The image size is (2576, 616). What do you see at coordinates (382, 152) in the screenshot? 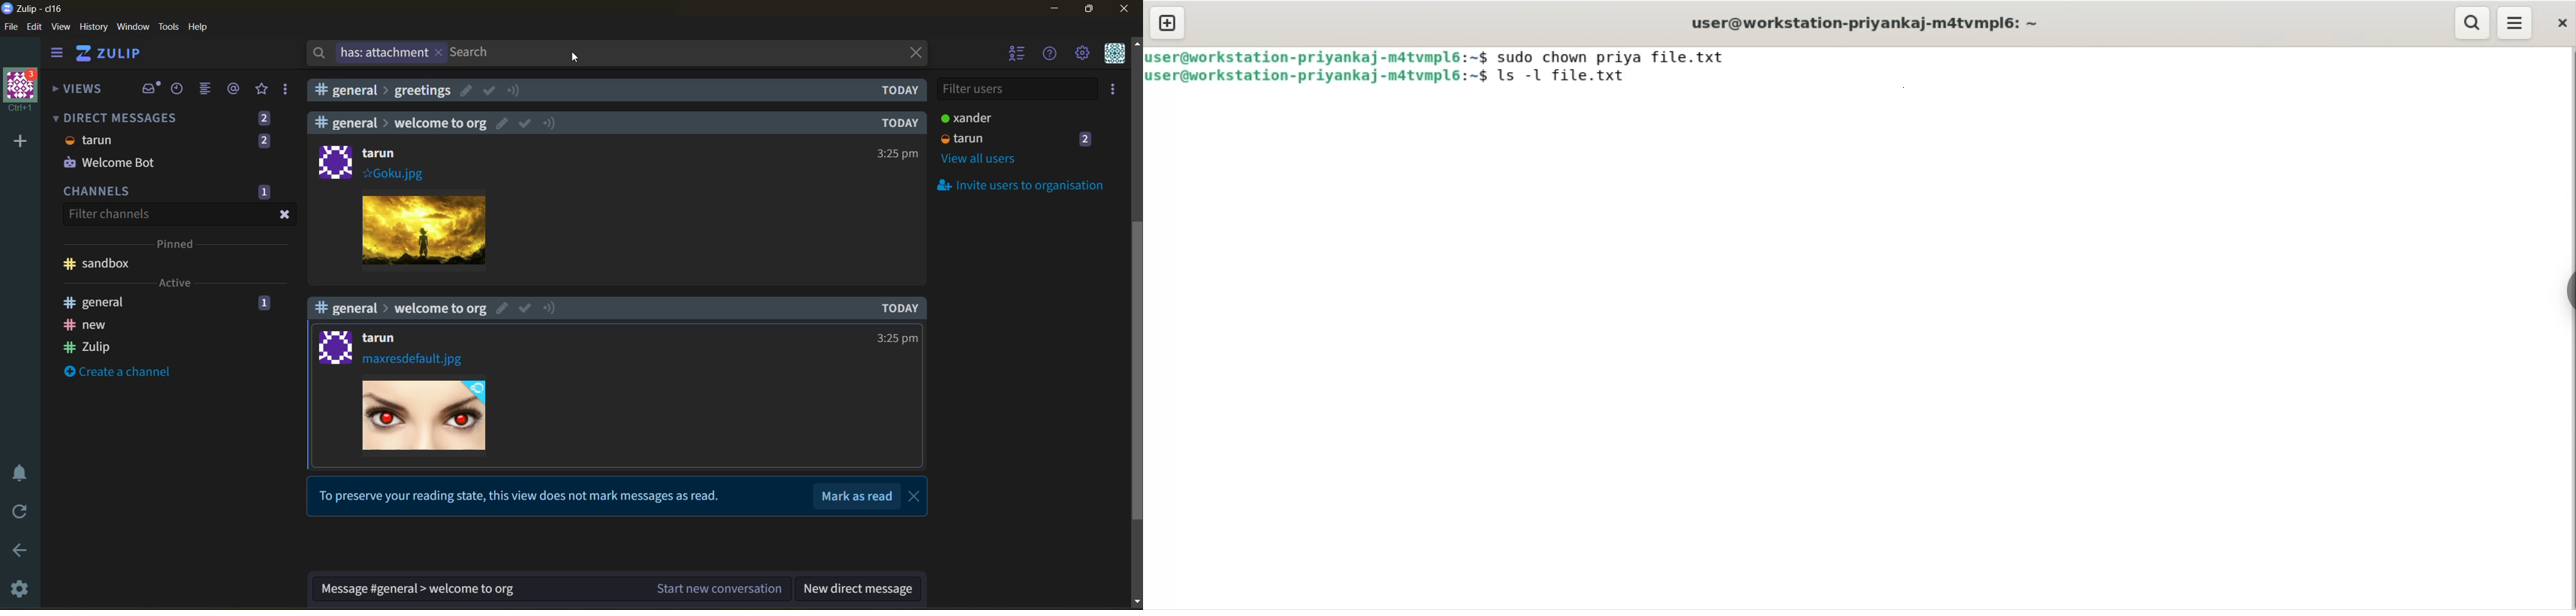
I see `tarun` at bounding box center [382, 152].